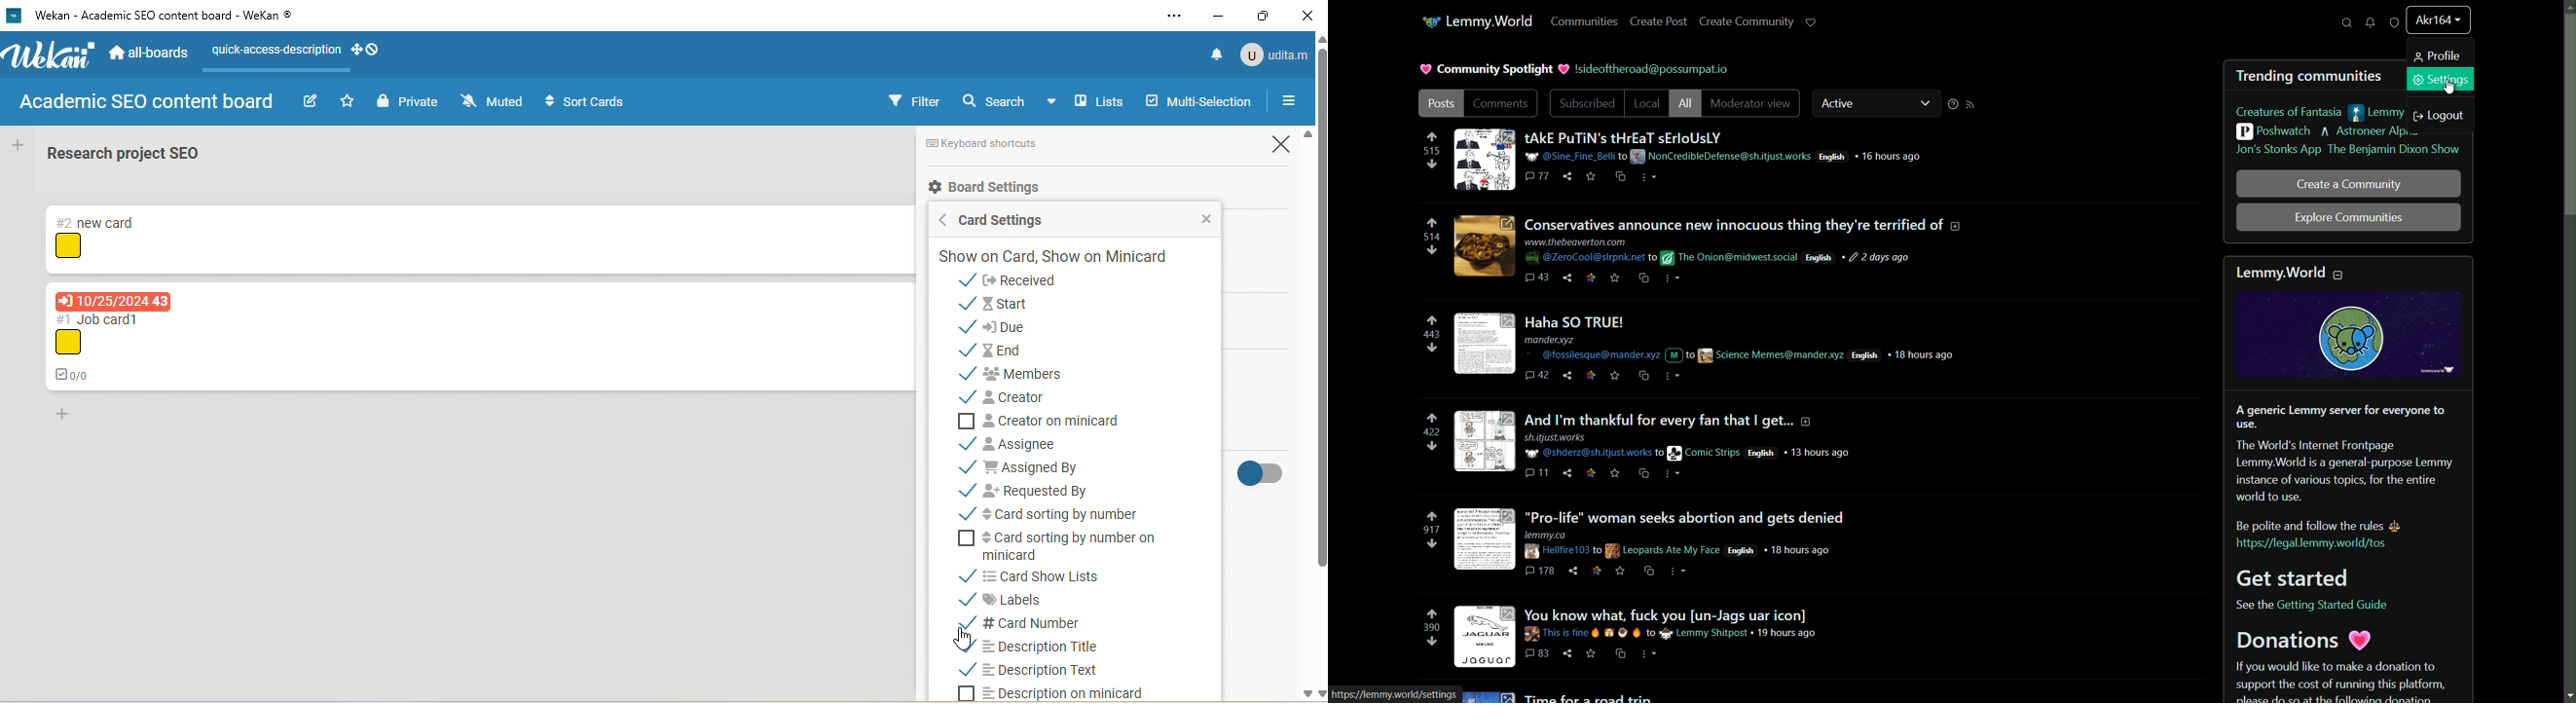 The width and height of the screenshot is (2576, 728). I want to click on profile, so click(2440, 55).